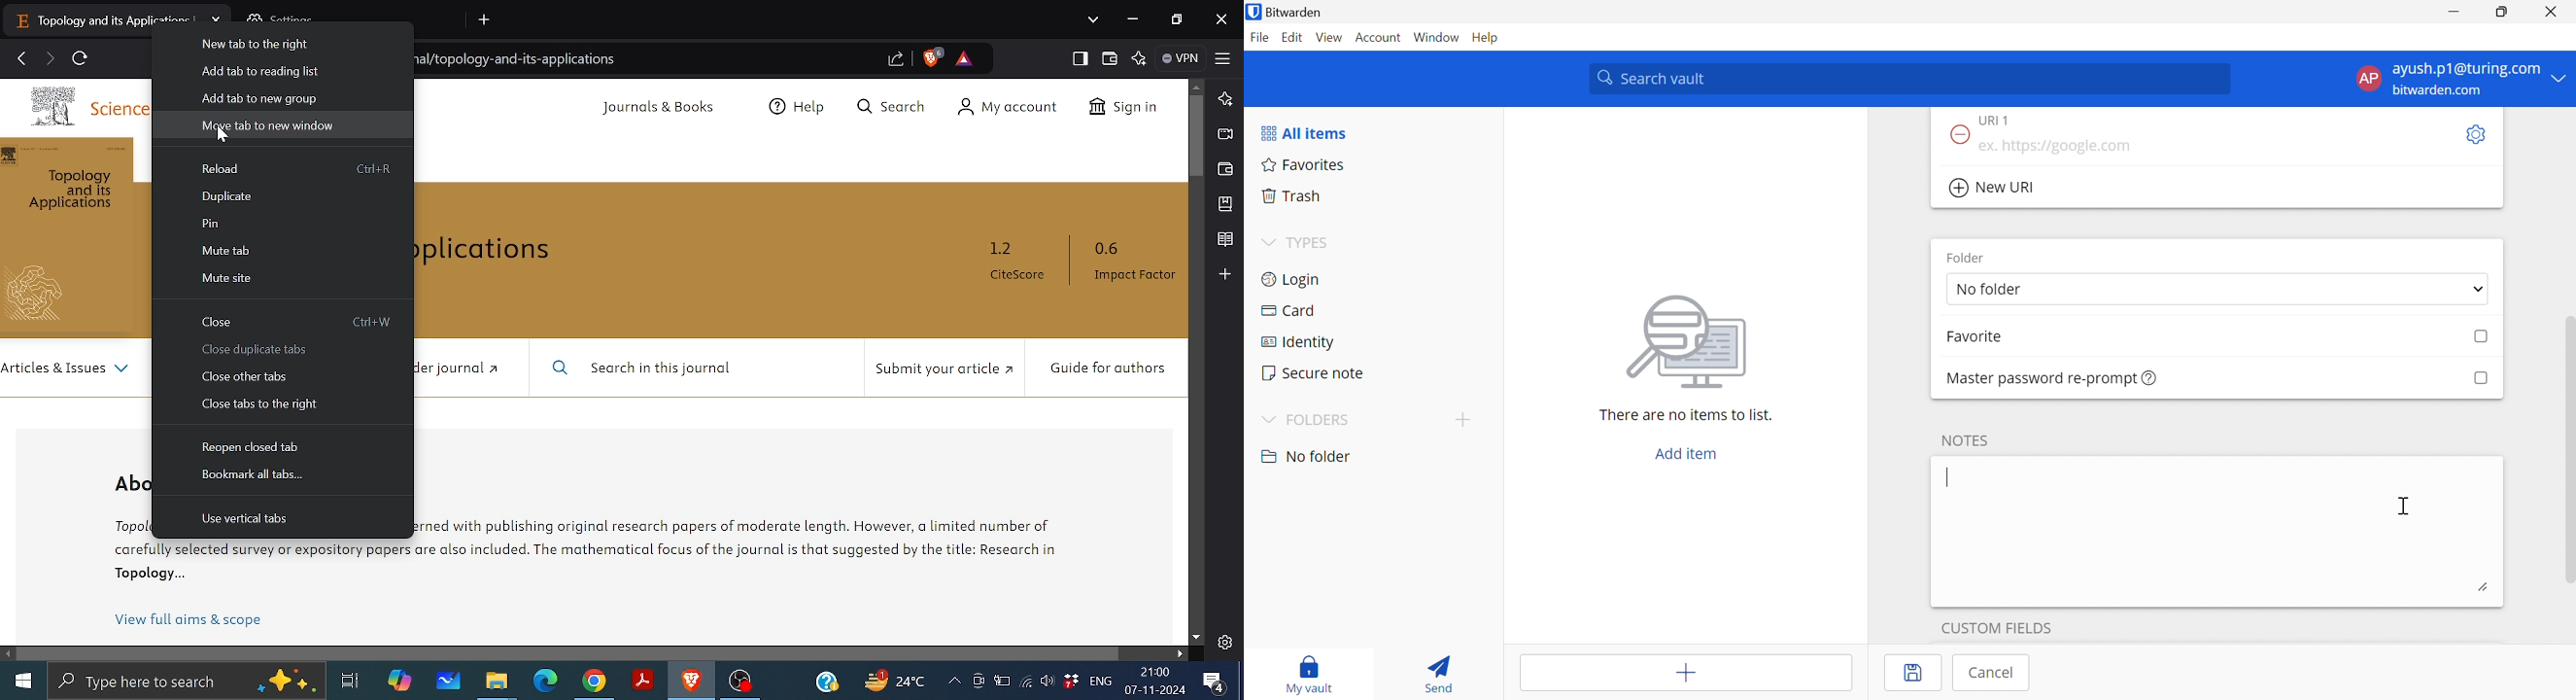 Image resolution: width=2576 pixels, height=700 pixels. I want to click on Drop Down, so click(1266, 421).